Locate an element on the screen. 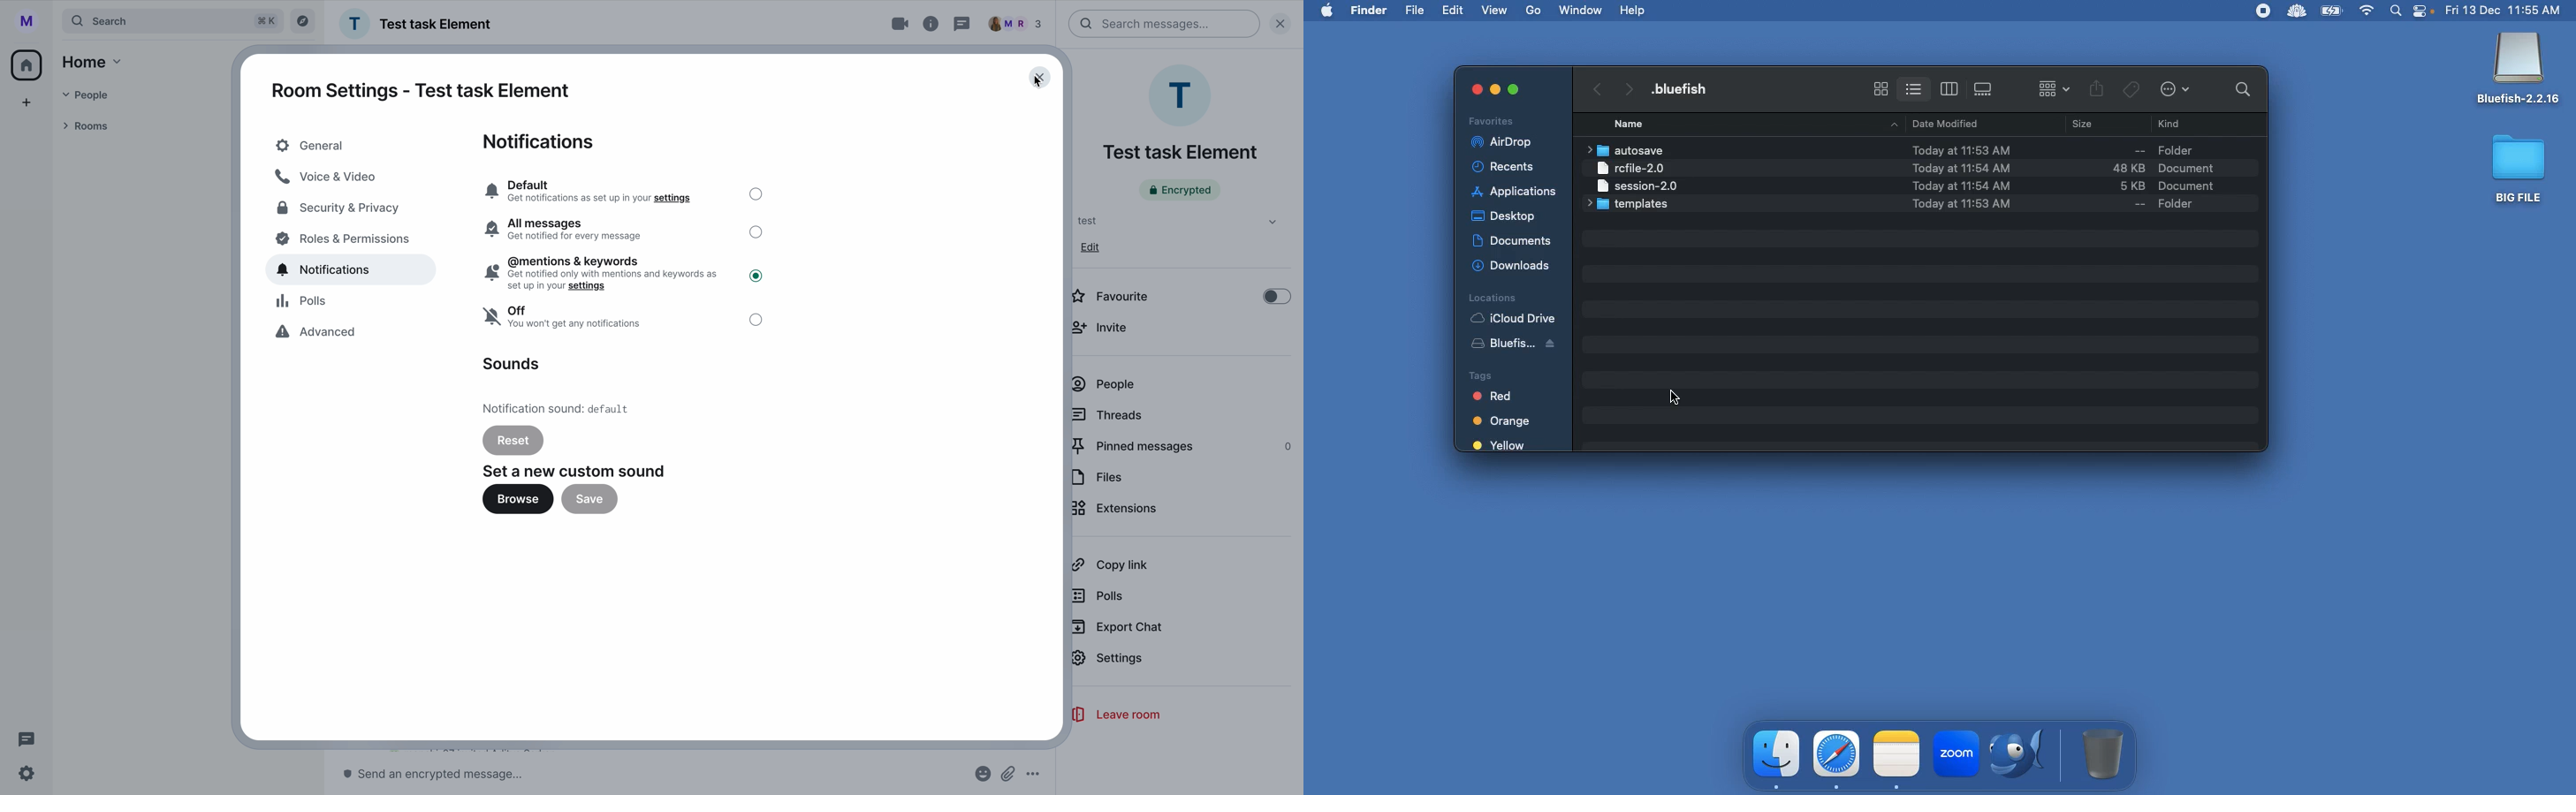  search bar is located at coordinates (1165, 24).